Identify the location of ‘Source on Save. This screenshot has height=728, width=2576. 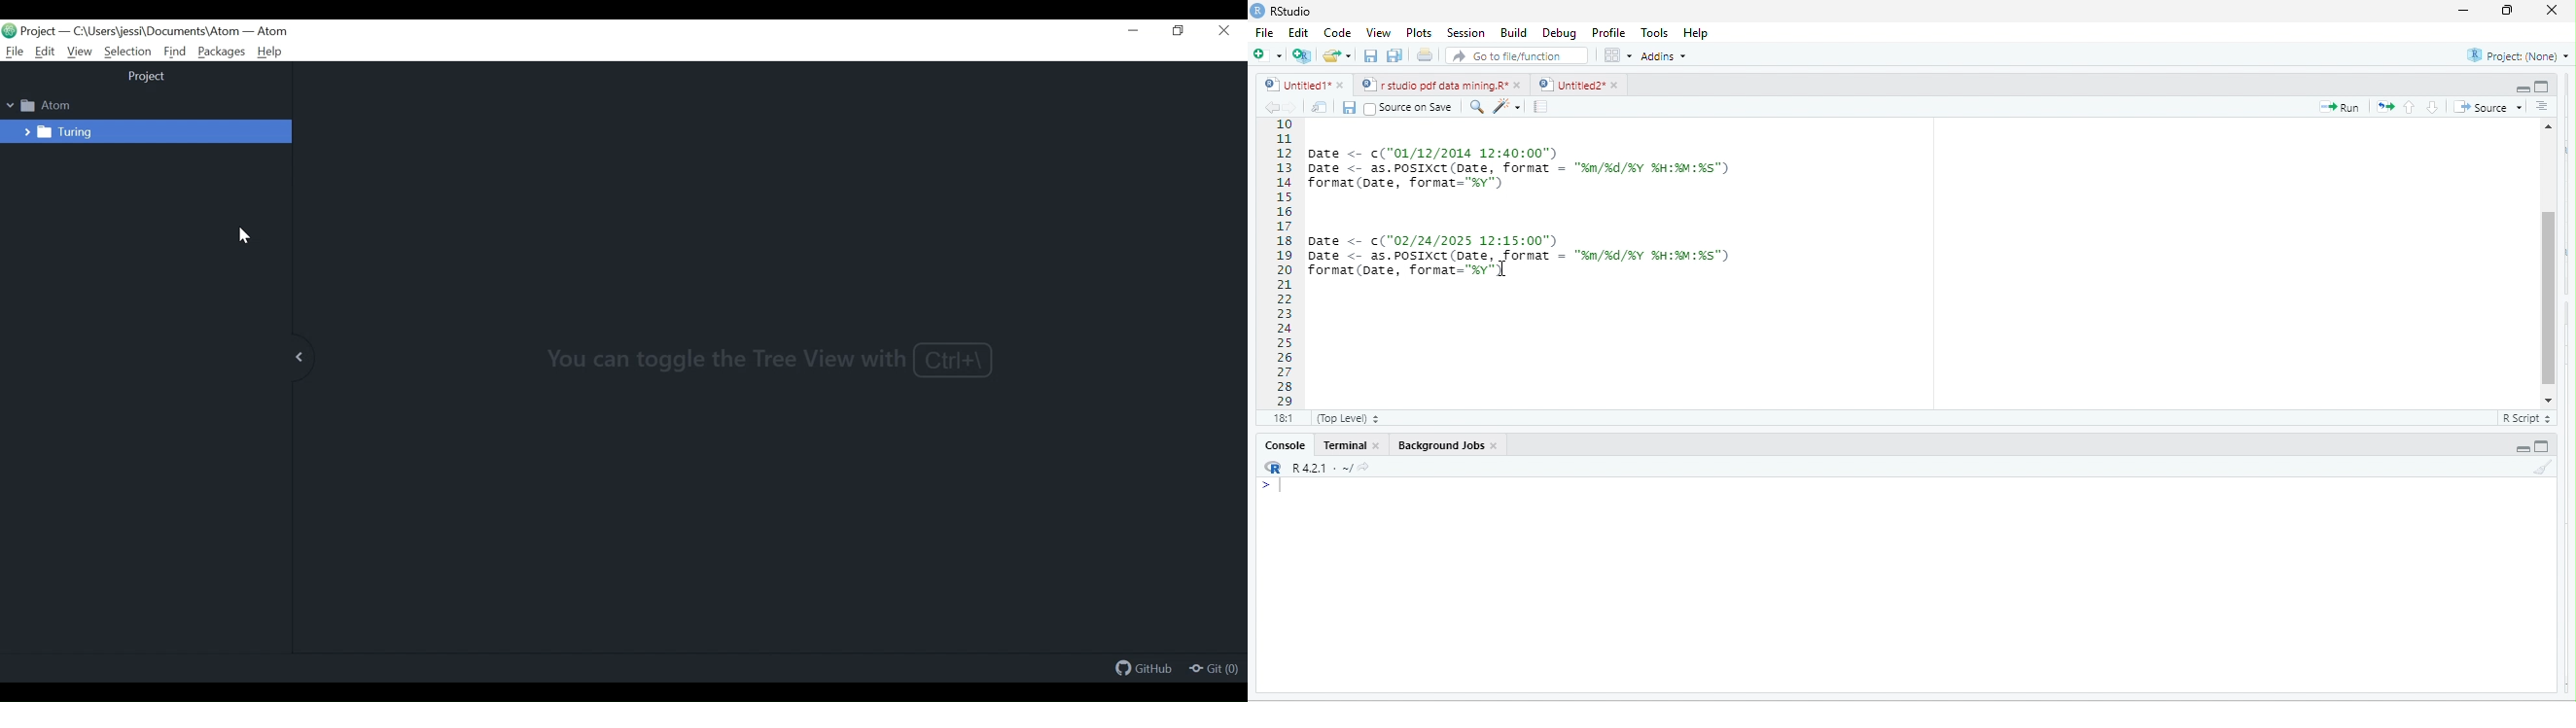
(1408, 107).